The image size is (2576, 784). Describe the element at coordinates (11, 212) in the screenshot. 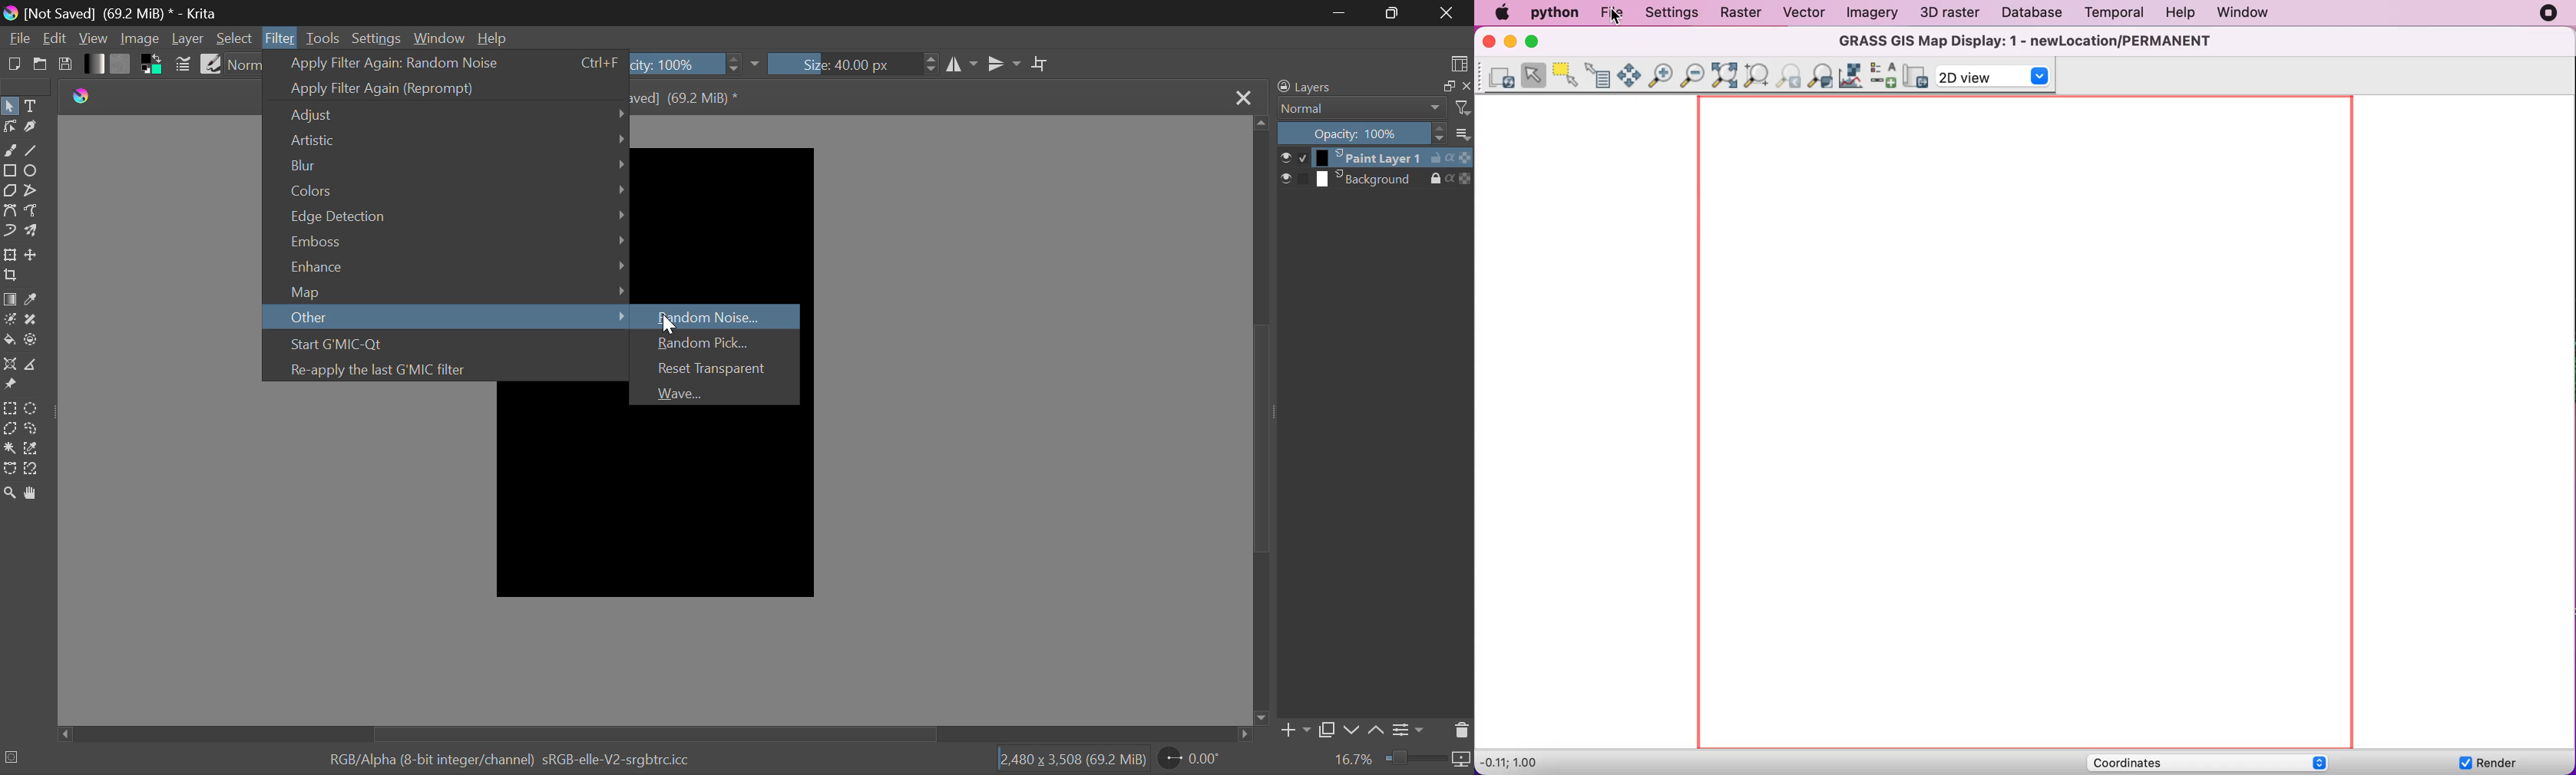

I see `Bezier Curve` at that location.